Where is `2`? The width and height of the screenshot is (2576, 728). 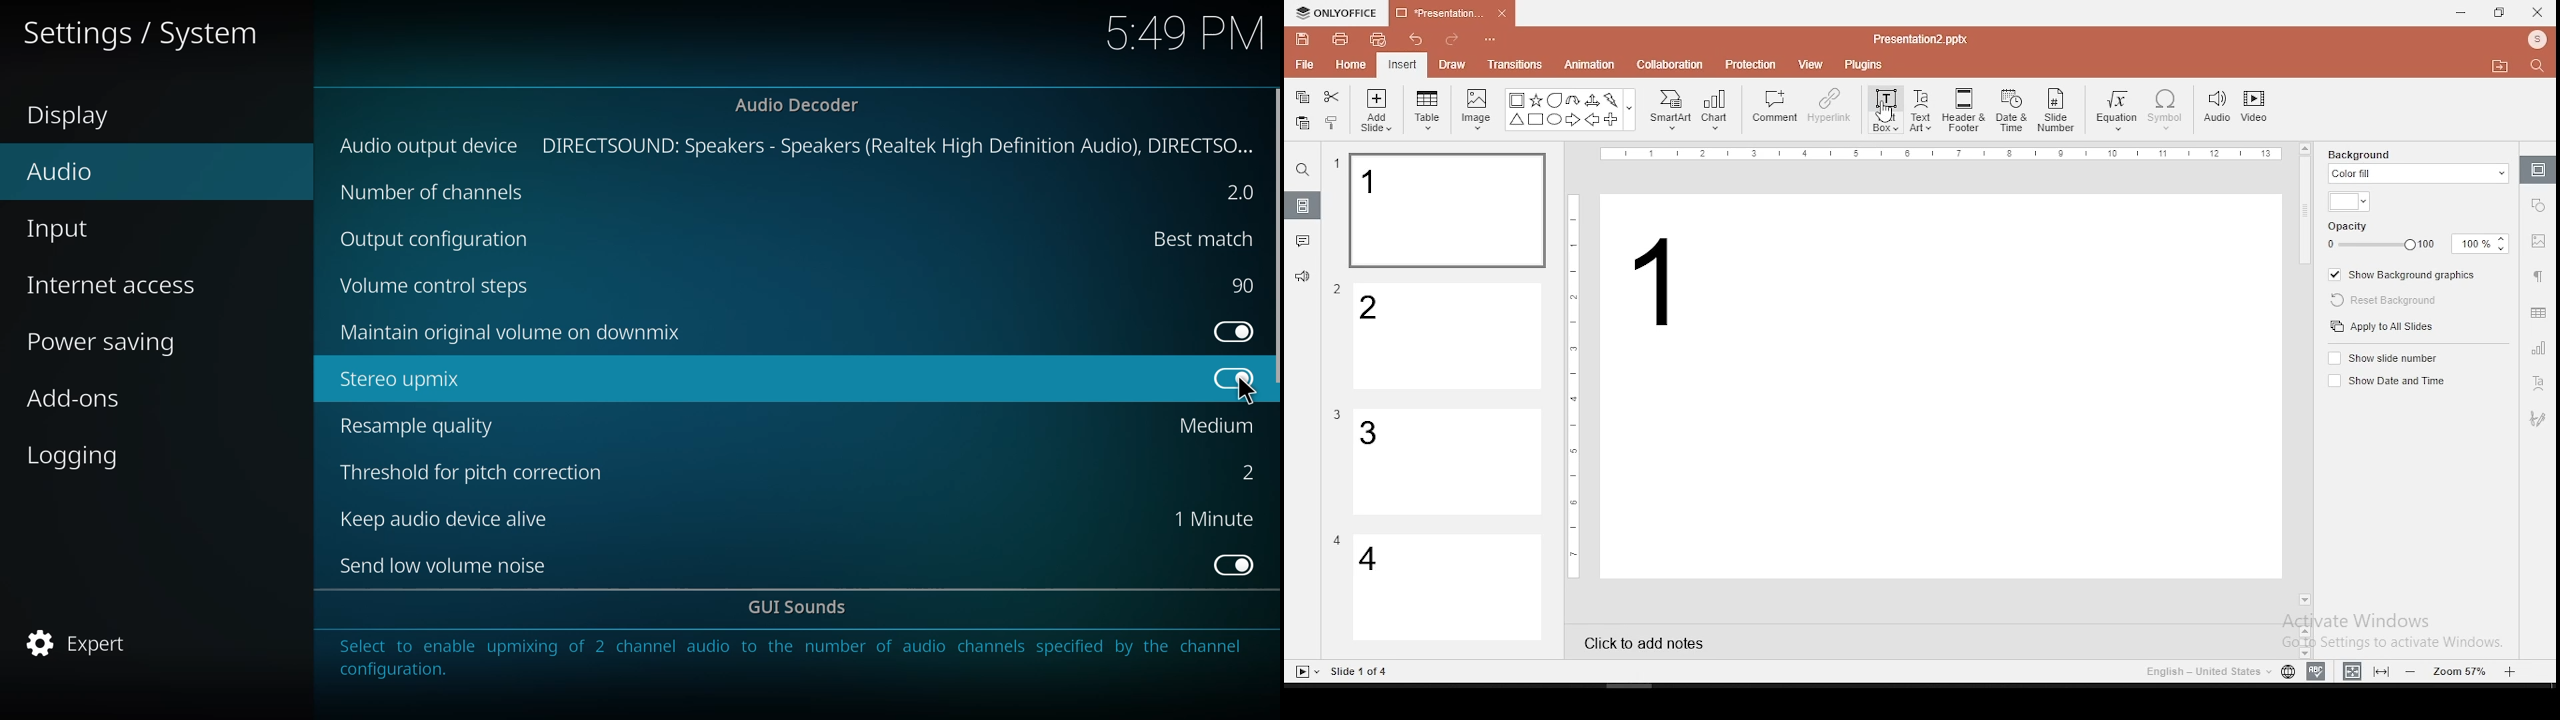
2 is located at coordinates (1241, 193).